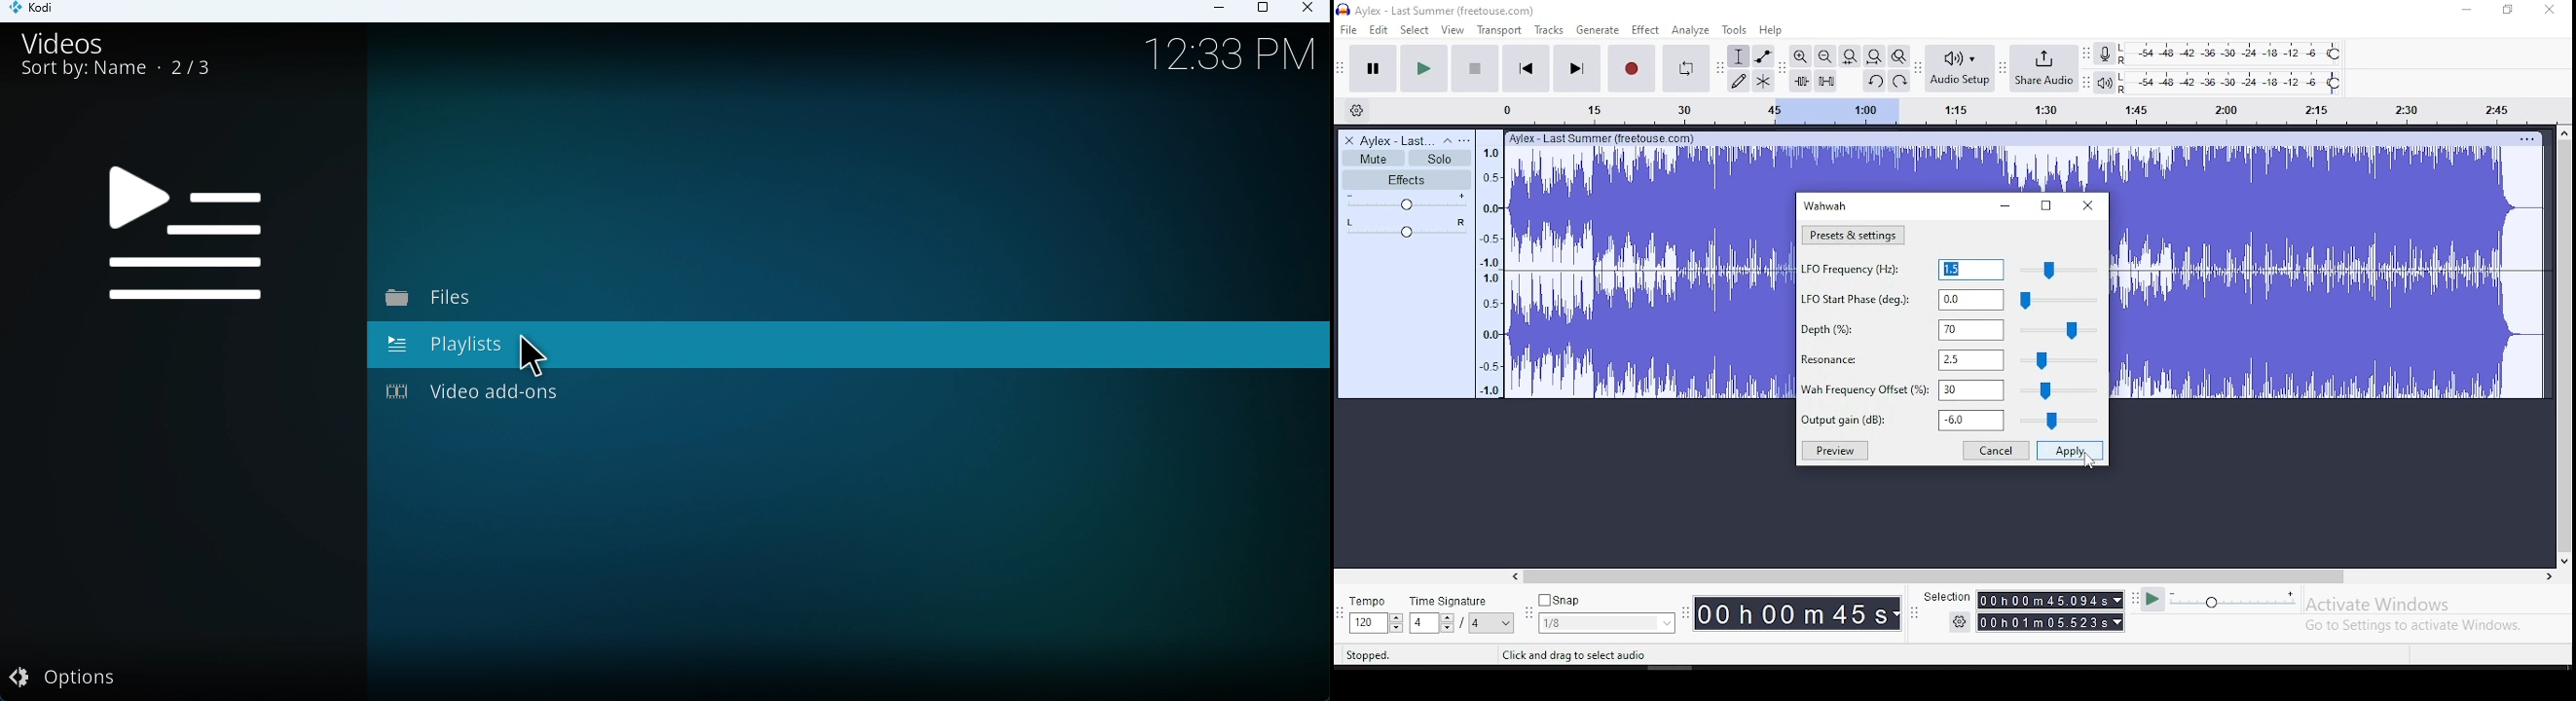 The image size is (2576, 728). What do you see at coordinates (117, 69) in the screenshot?
I see `Sort by: Name 2/3` at bounding box center [117, 69].